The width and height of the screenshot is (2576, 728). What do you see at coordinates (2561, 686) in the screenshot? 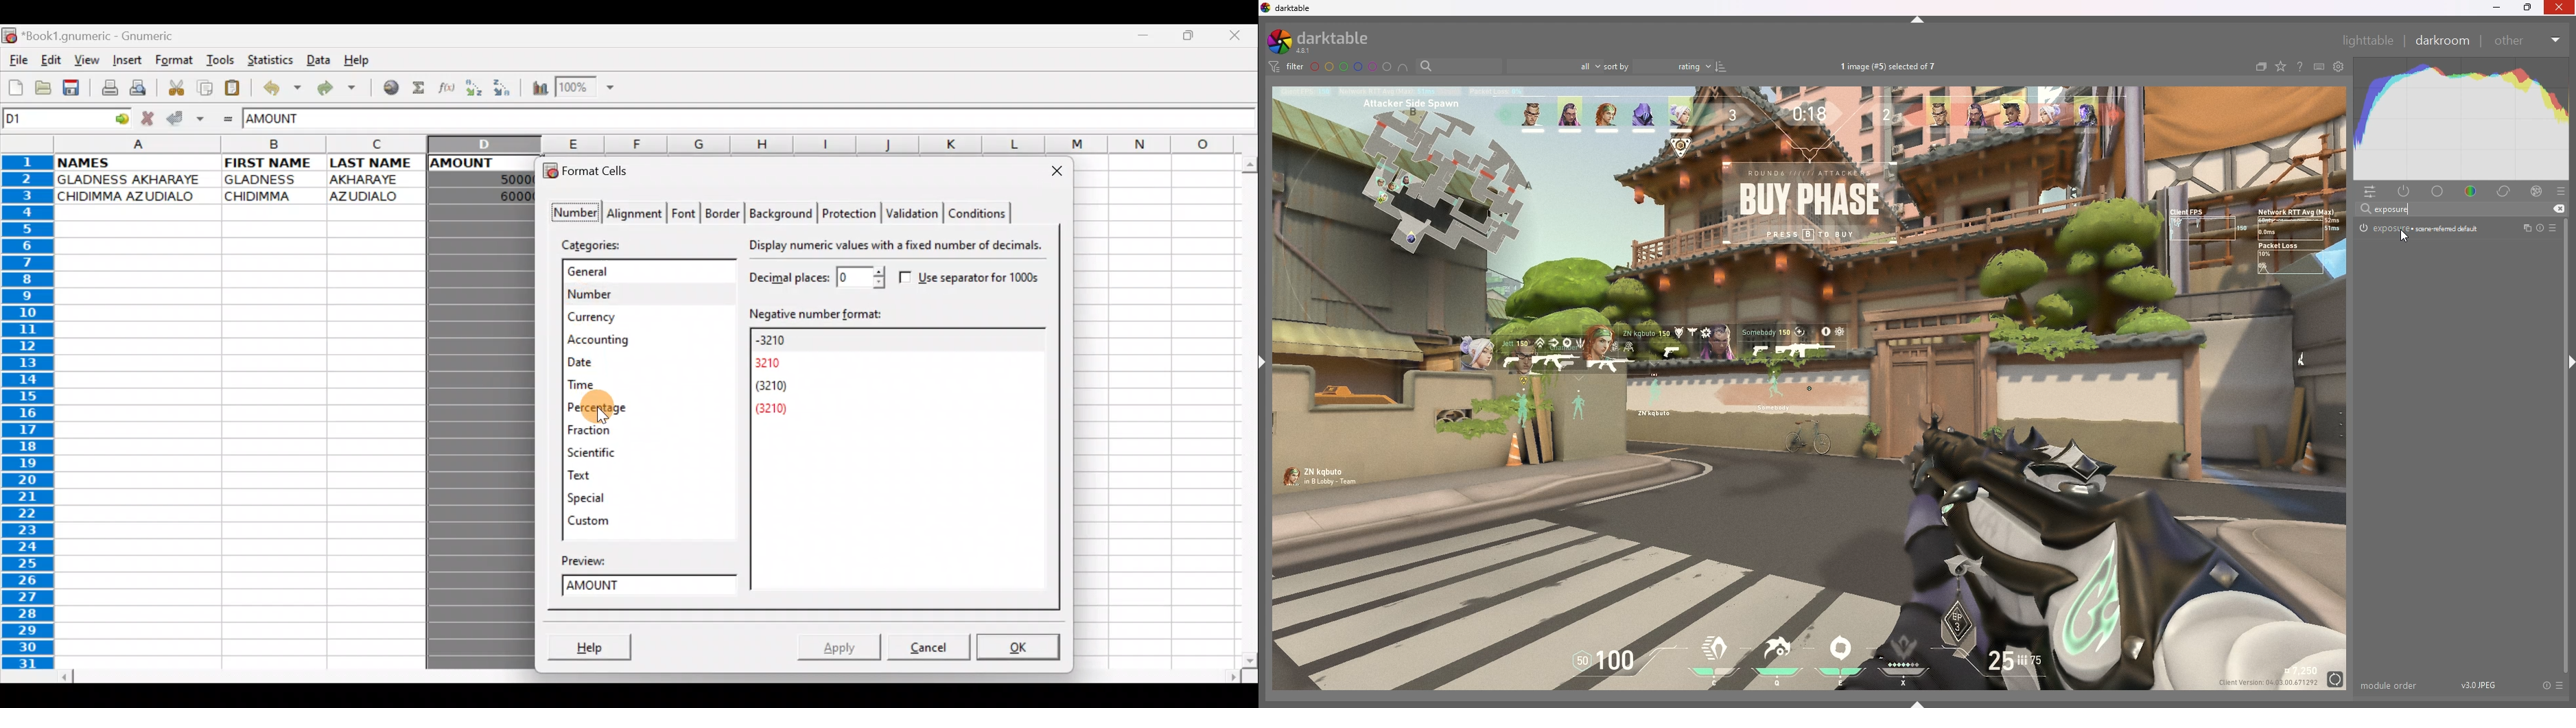
I see `presets` at bounding box center [2561, 686].